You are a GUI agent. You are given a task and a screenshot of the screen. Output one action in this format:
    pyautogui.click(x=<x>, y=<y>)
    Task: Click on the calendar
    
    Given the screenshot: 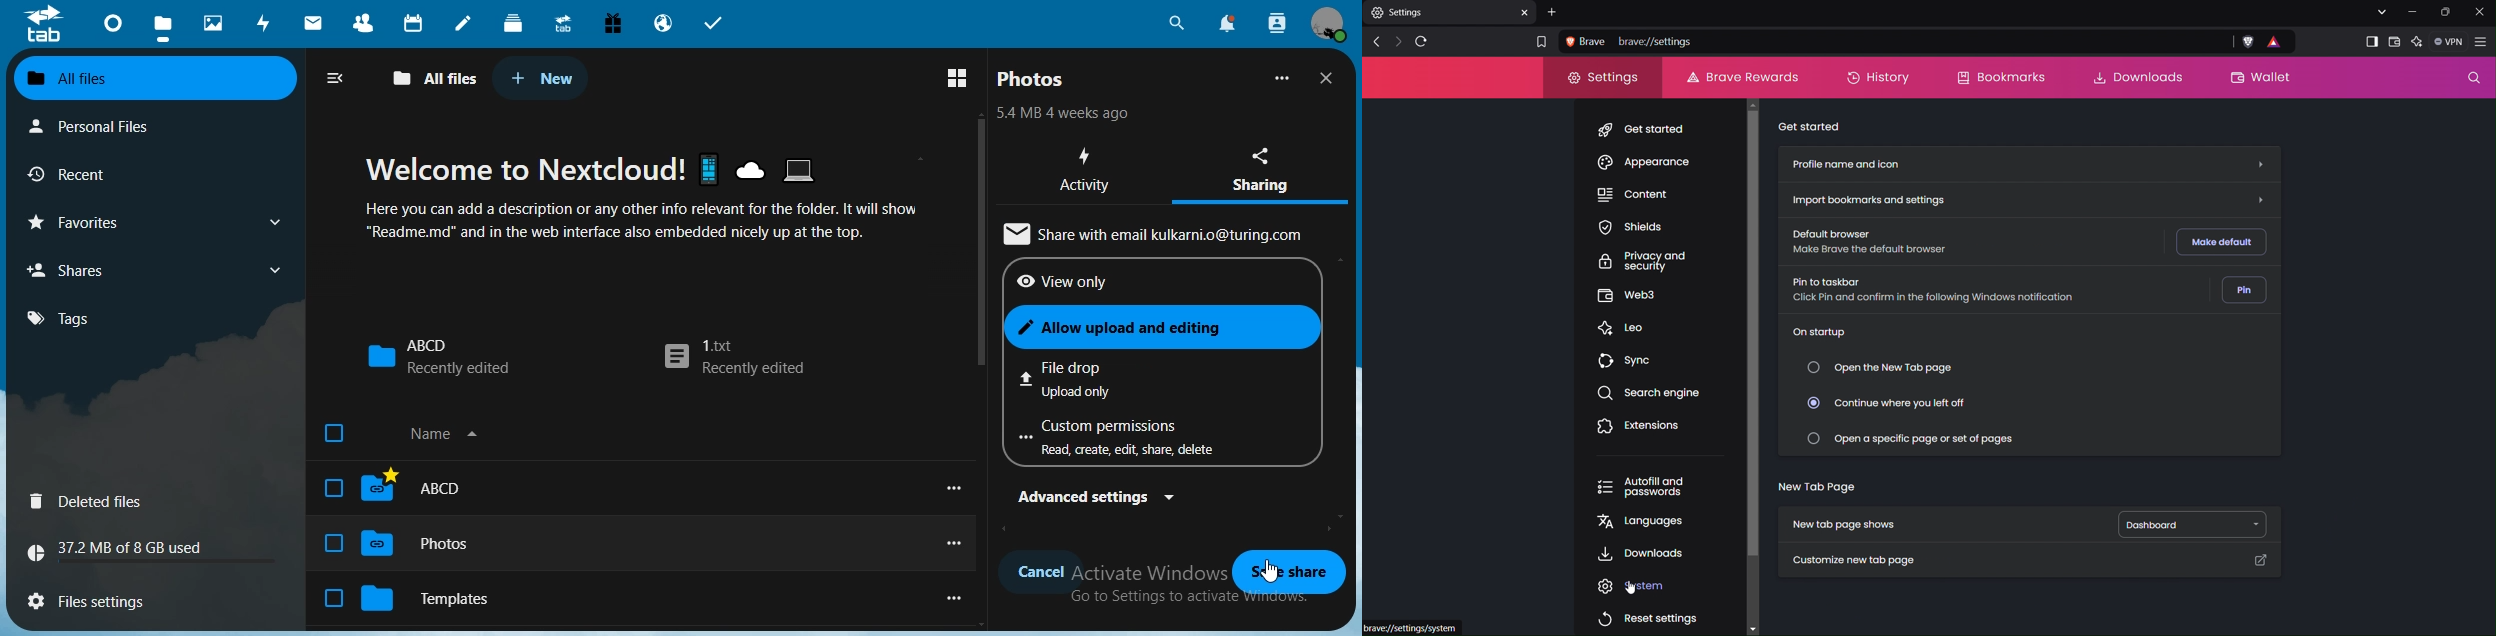 What is the action you would take?
    pyautogui.click(x=416, y=23)
    